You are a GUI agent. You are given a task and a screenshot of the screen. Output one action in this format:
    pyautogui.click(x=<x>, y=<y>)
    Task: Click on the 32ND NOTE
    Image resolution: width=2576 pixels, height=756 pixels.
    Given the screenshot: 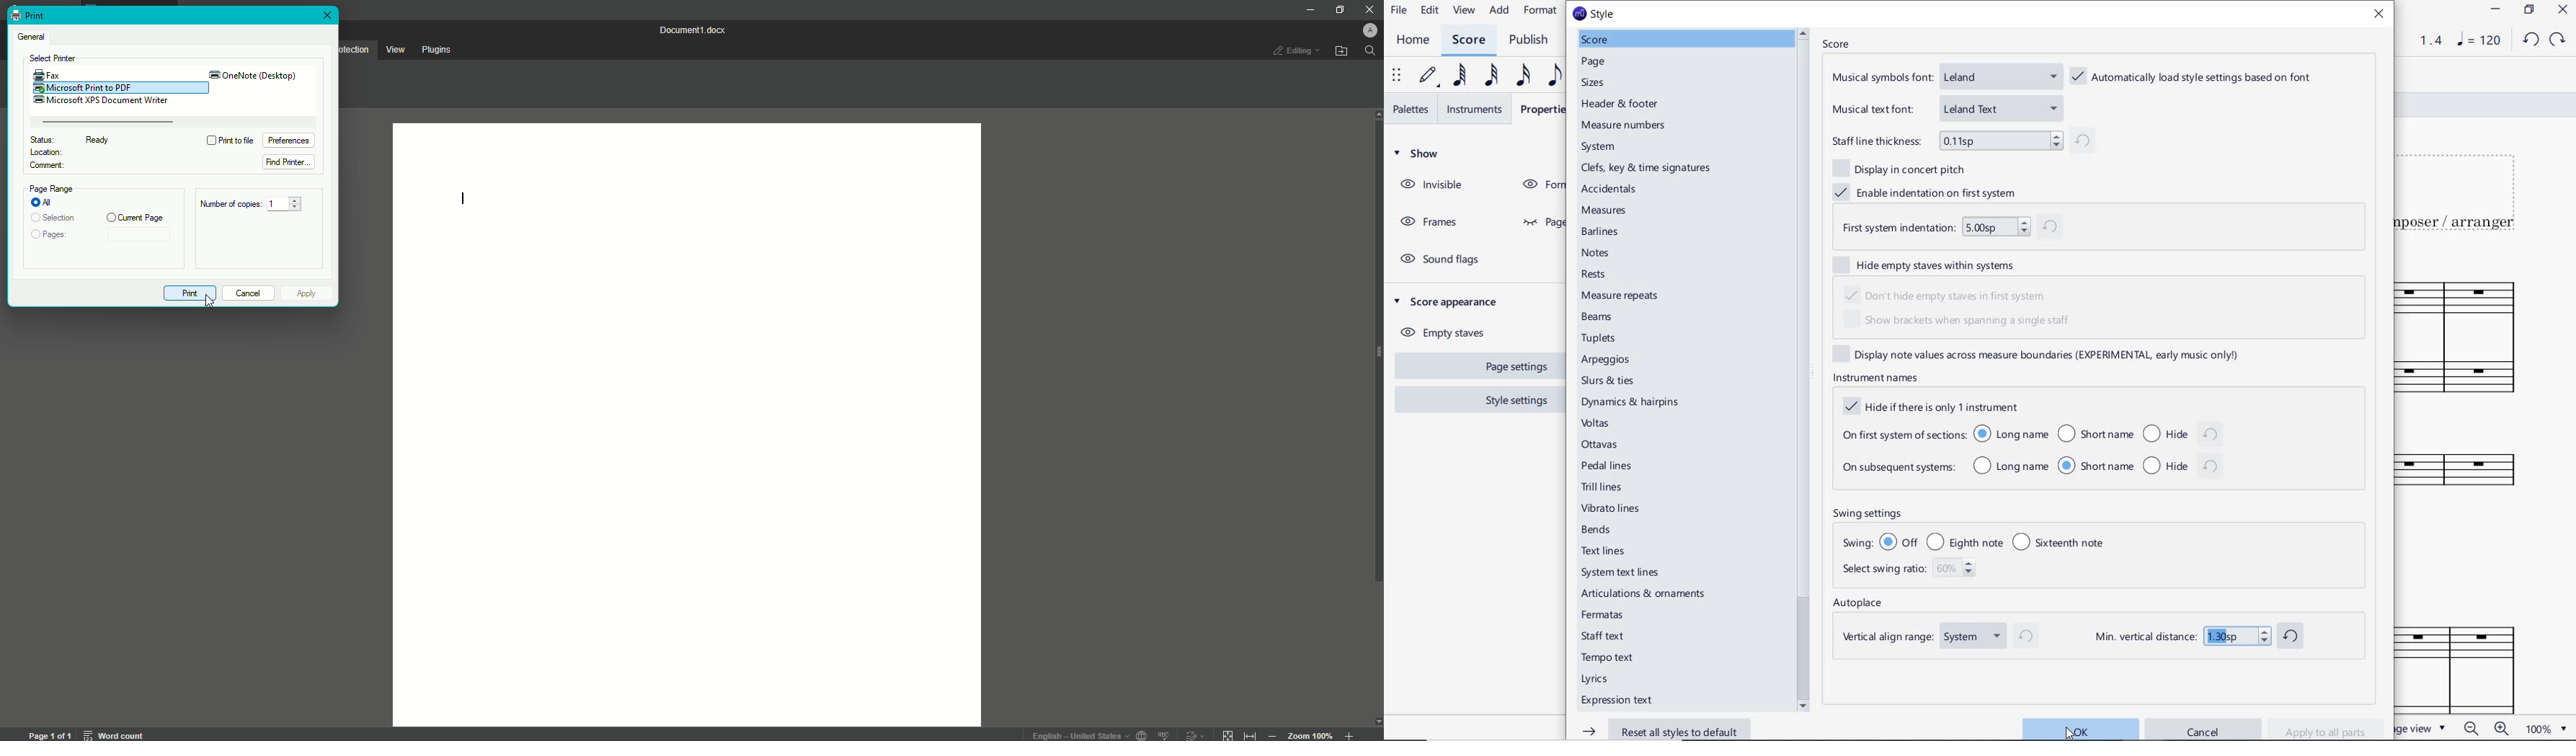 What is the action you would take?
    pyautogui.click(x=1494, y=75)
    